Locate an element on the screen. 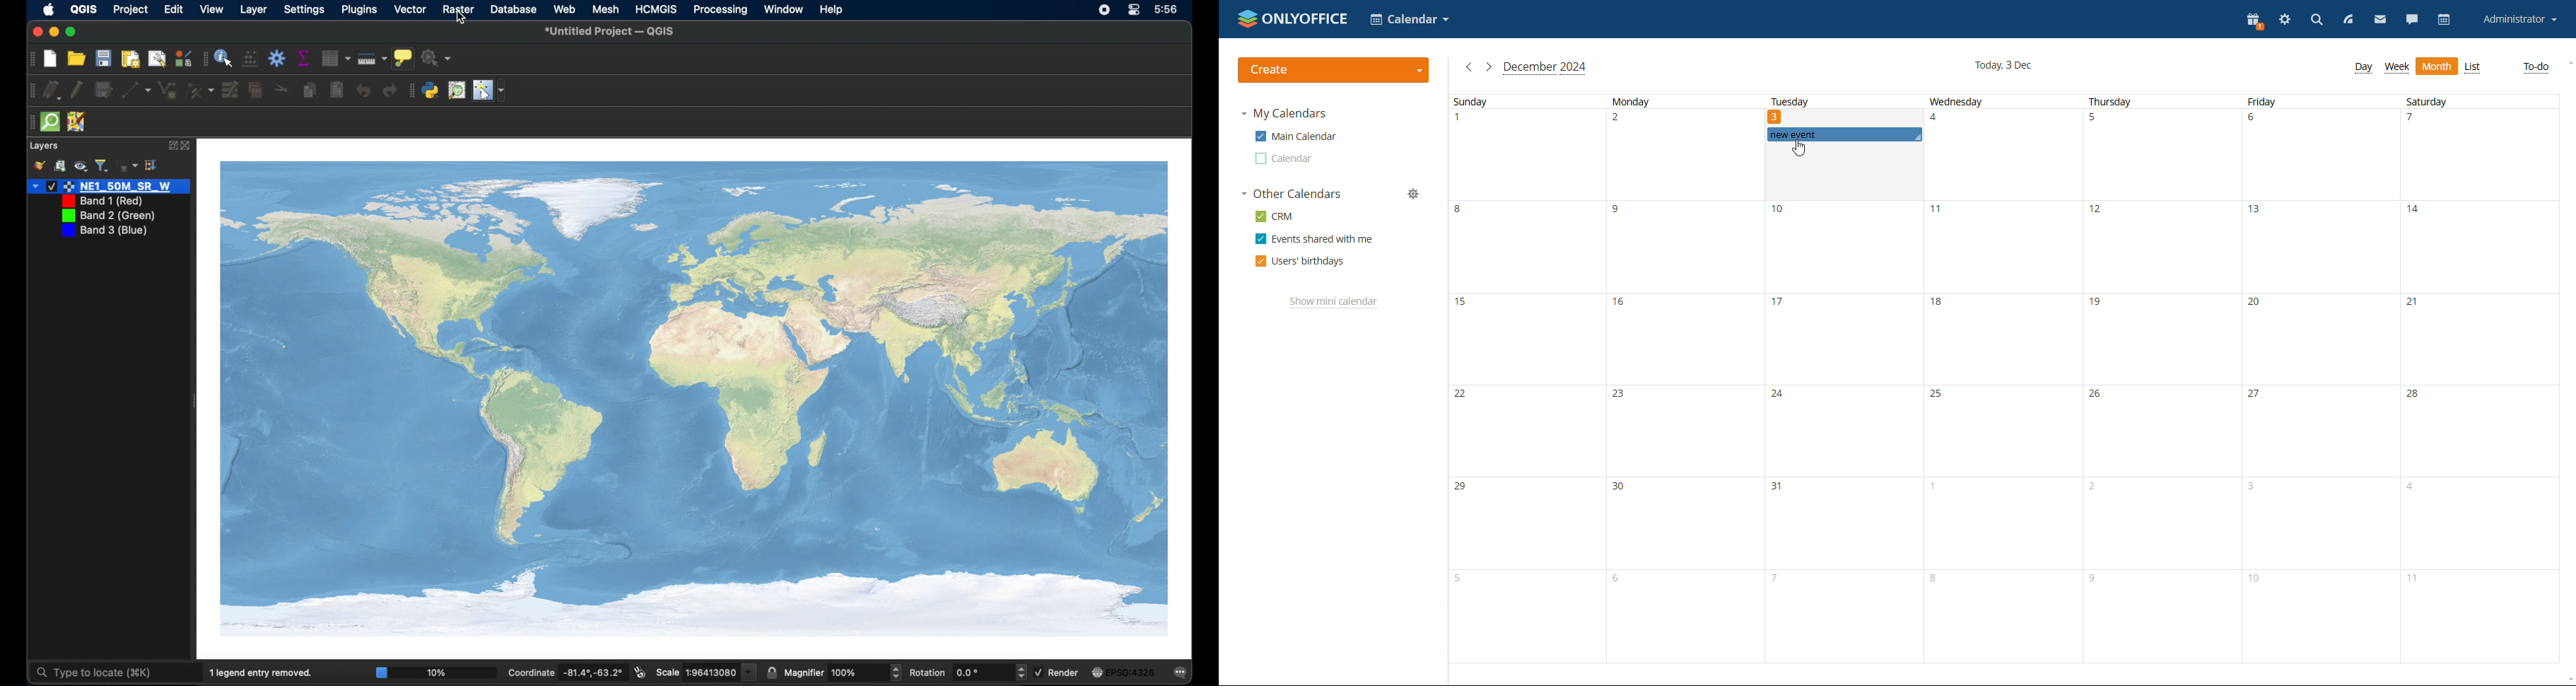 This screenshot has height=700, width=2576. open field calculator is located at coordinates (251, 59).